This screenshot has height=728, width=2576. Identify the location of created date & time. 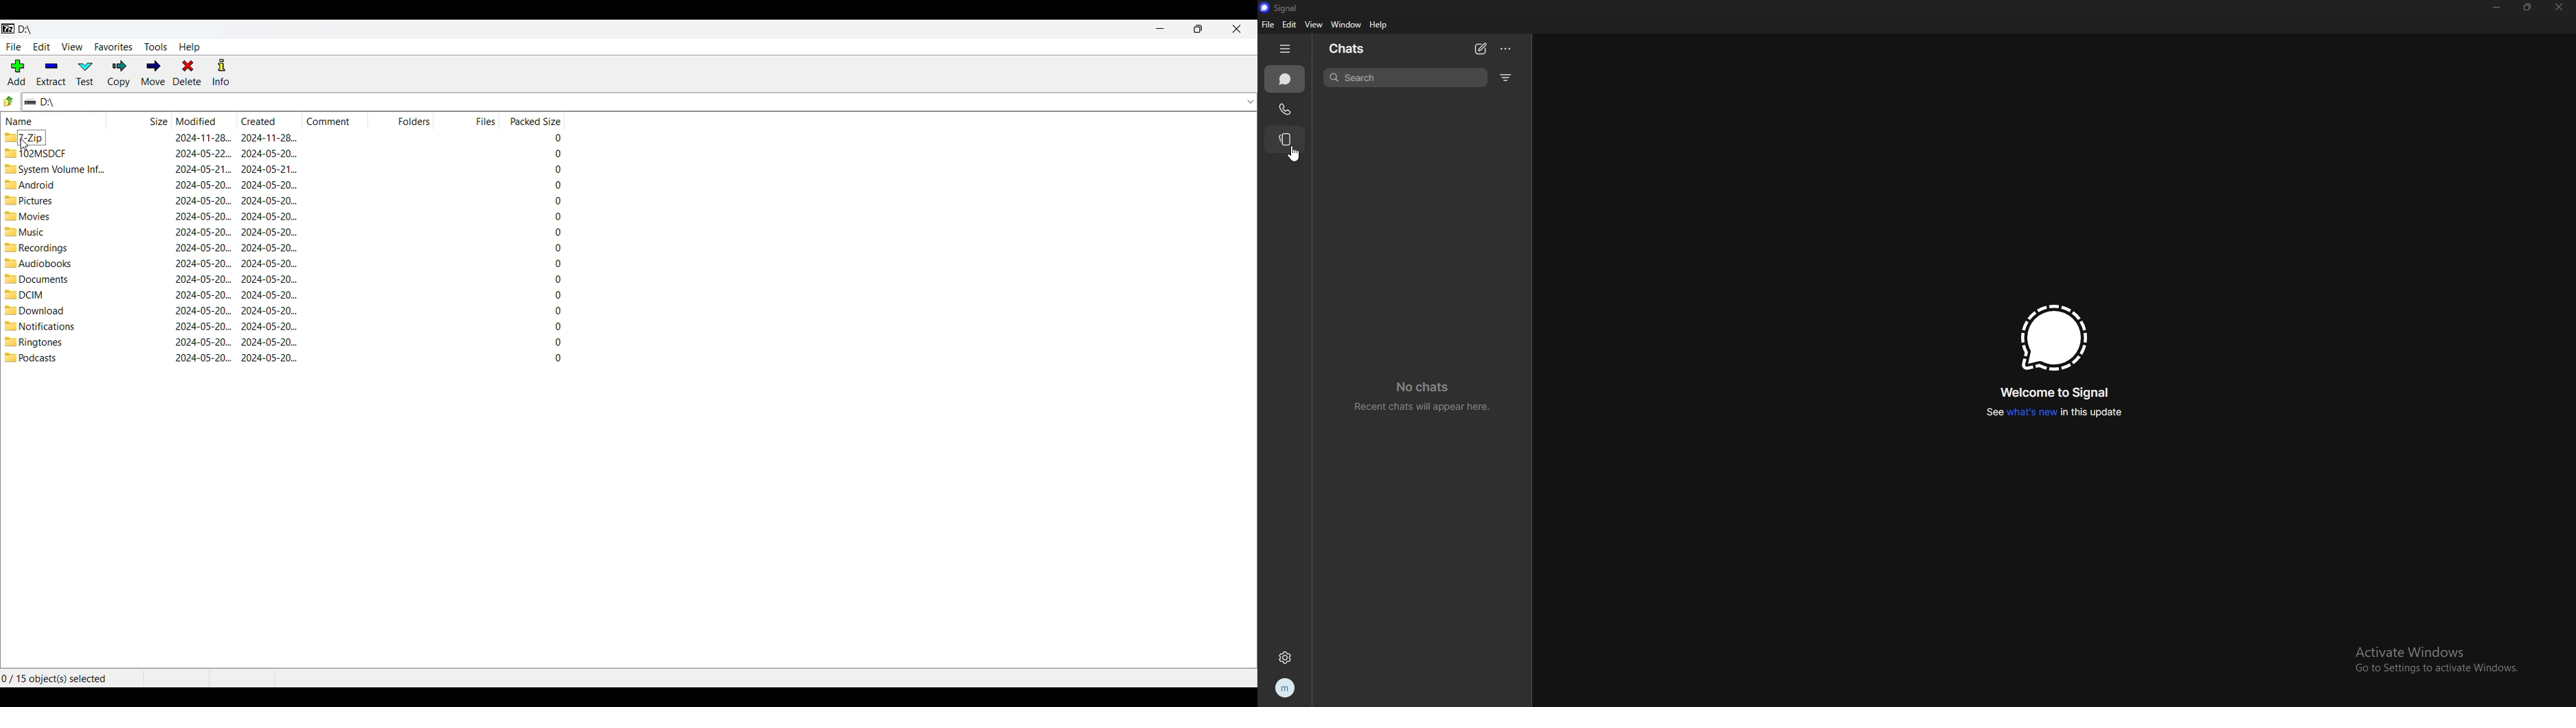
(269, 295).